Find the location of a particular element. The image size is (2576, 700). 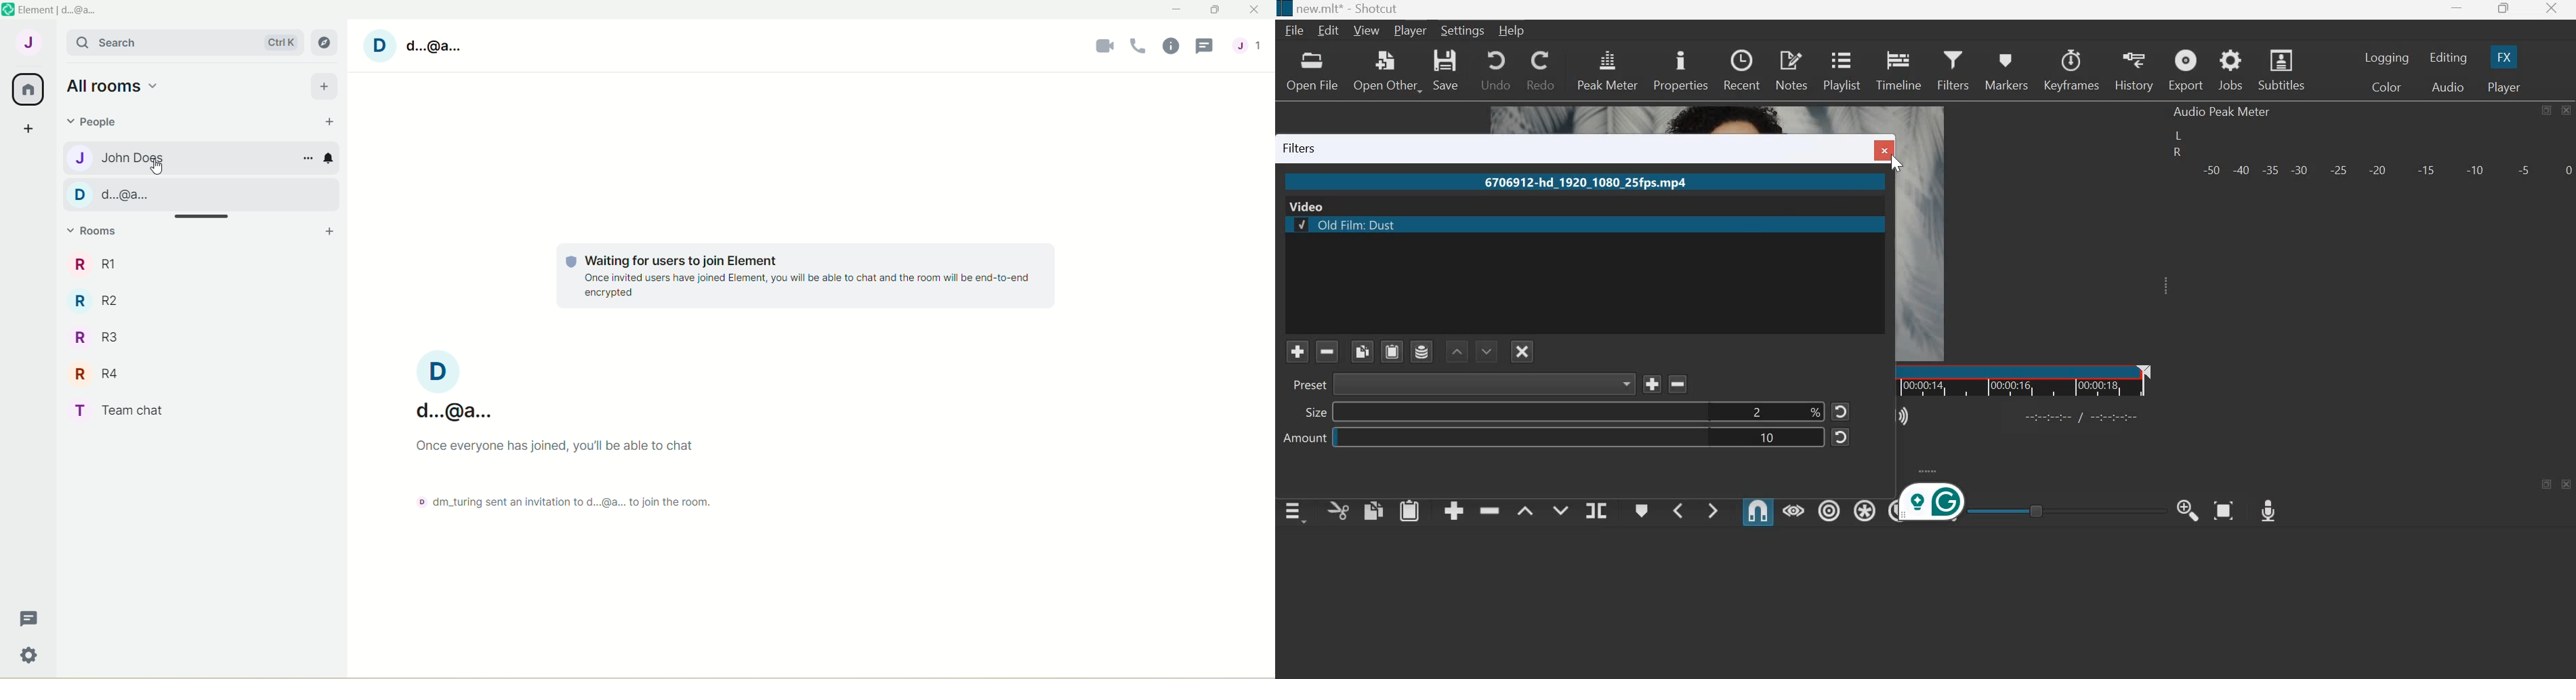

left is located at coordinates (2180, 136).